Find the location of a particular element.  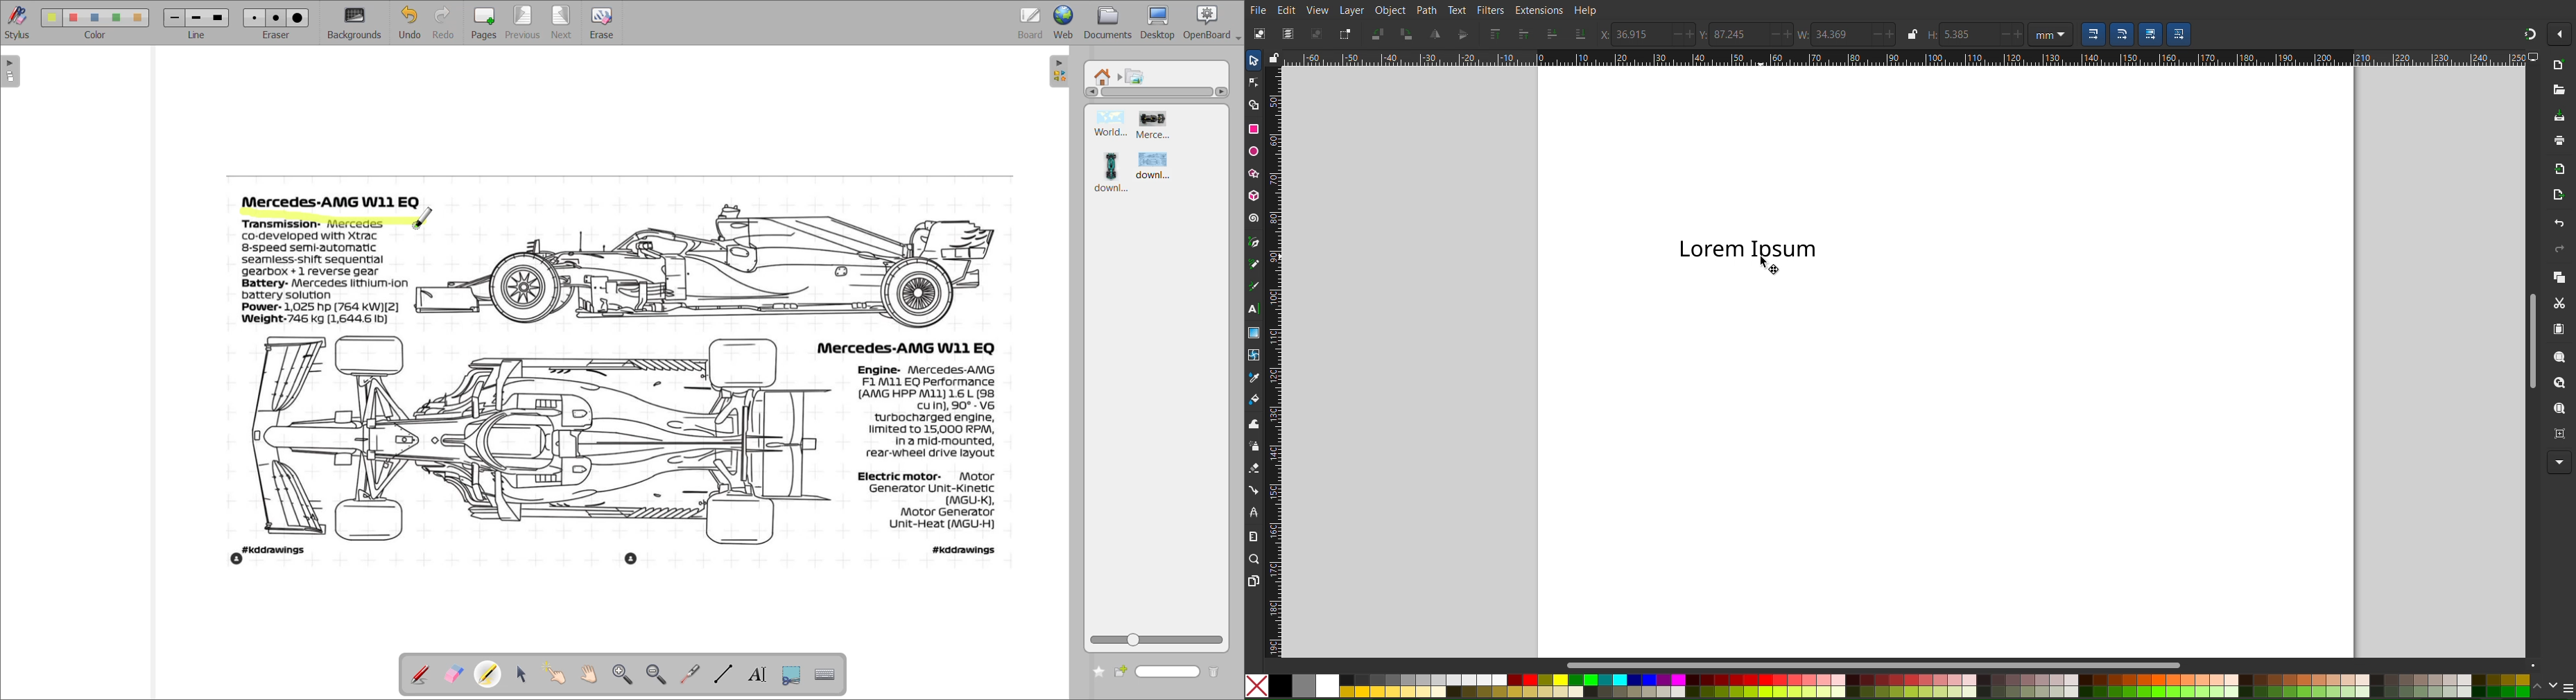

pictures is located at coordinates (1134, 74).